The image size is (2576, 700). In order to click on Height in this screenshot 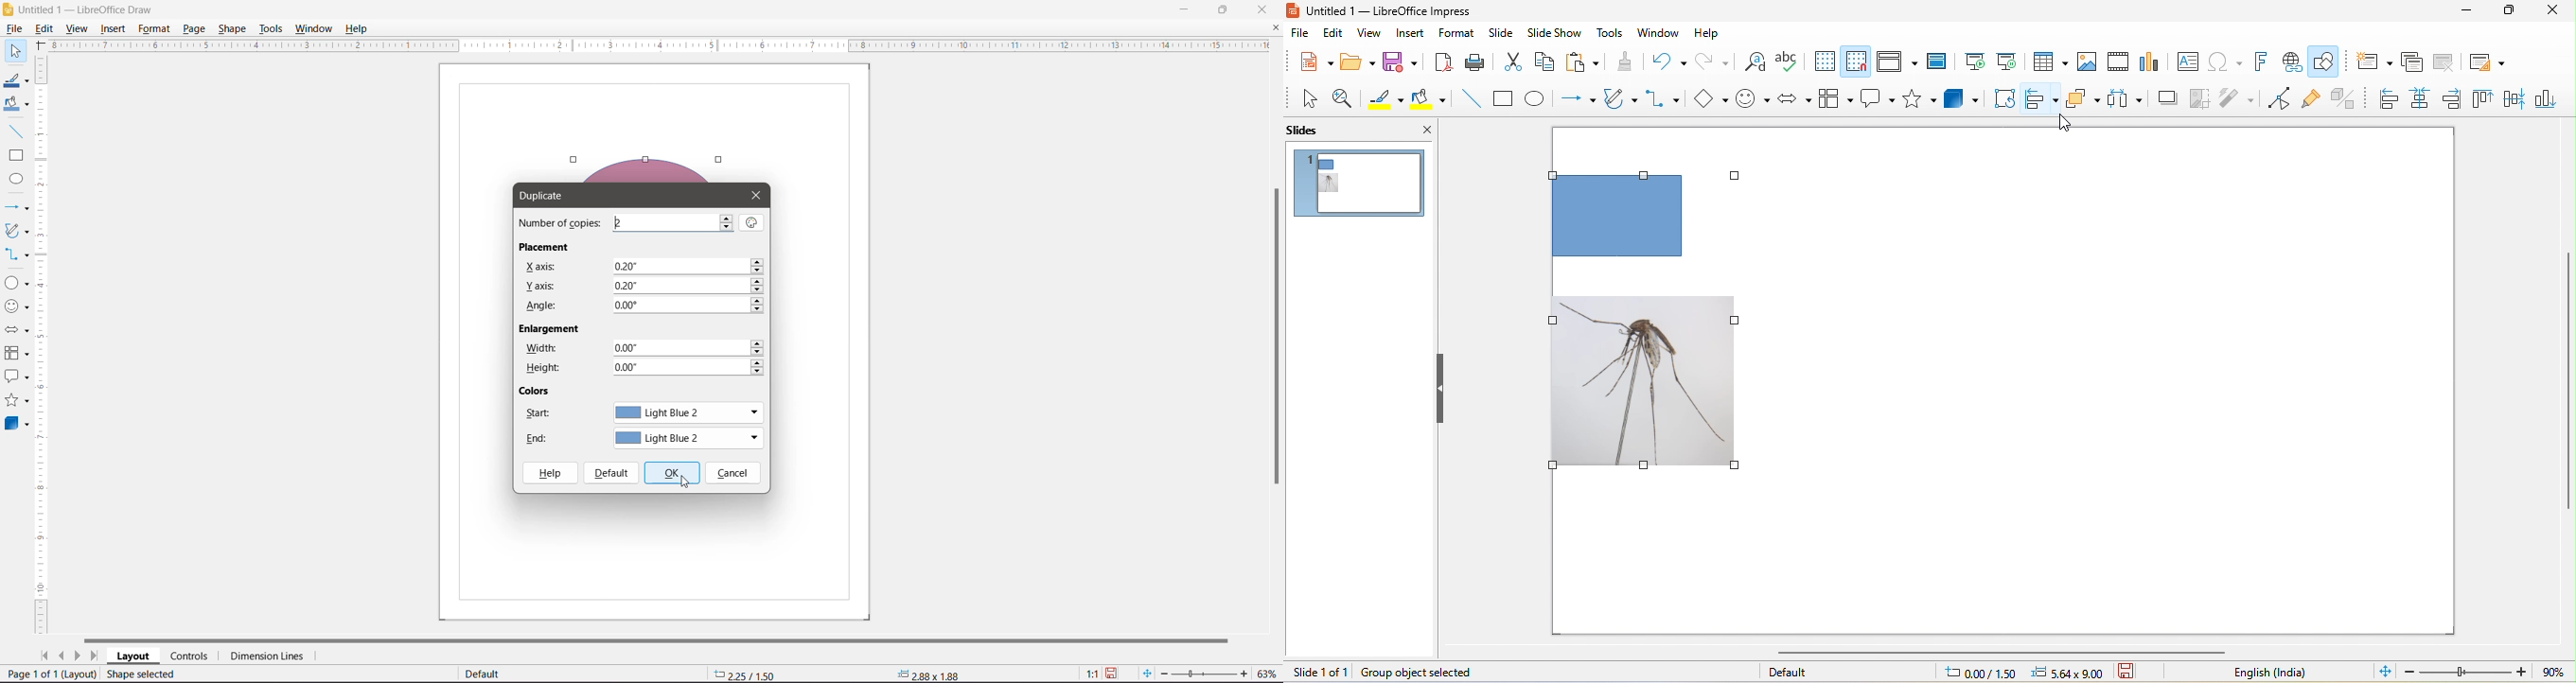, I will do `click(544, 368)`.